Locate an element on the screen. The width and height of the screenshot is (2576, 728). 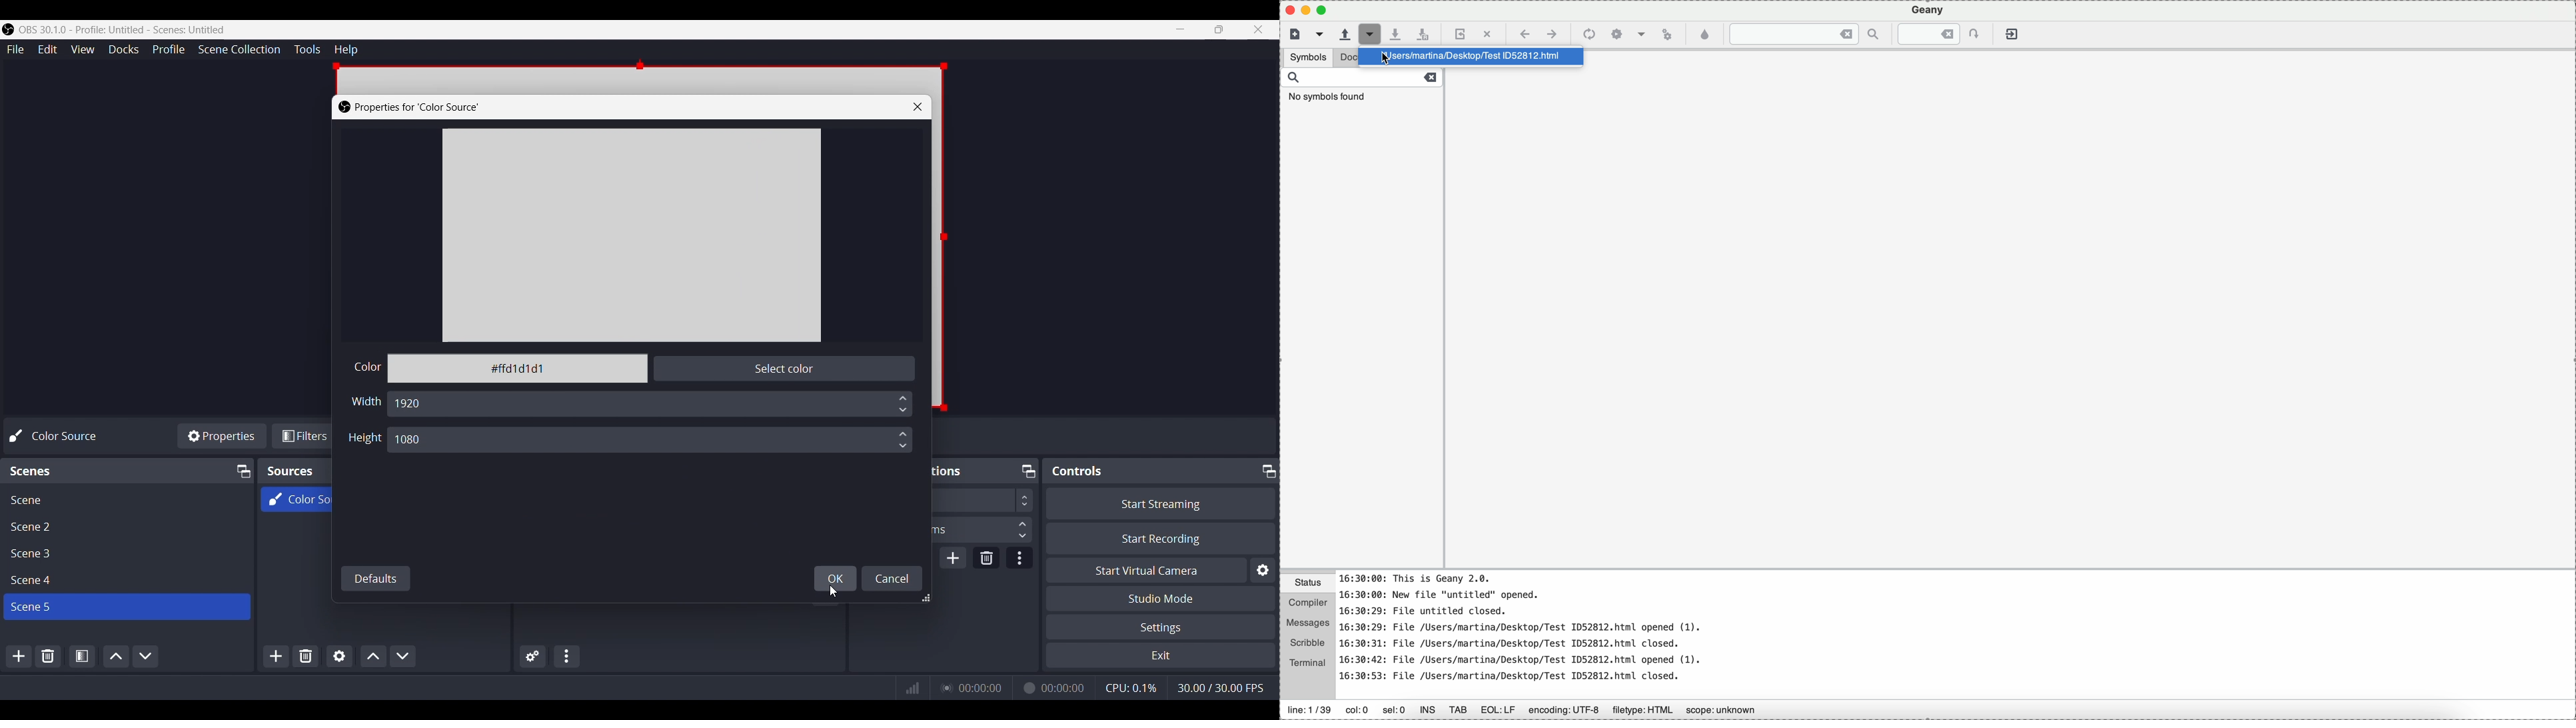
Cursor clicking on saving inputs is located at coordinates (833, 591).